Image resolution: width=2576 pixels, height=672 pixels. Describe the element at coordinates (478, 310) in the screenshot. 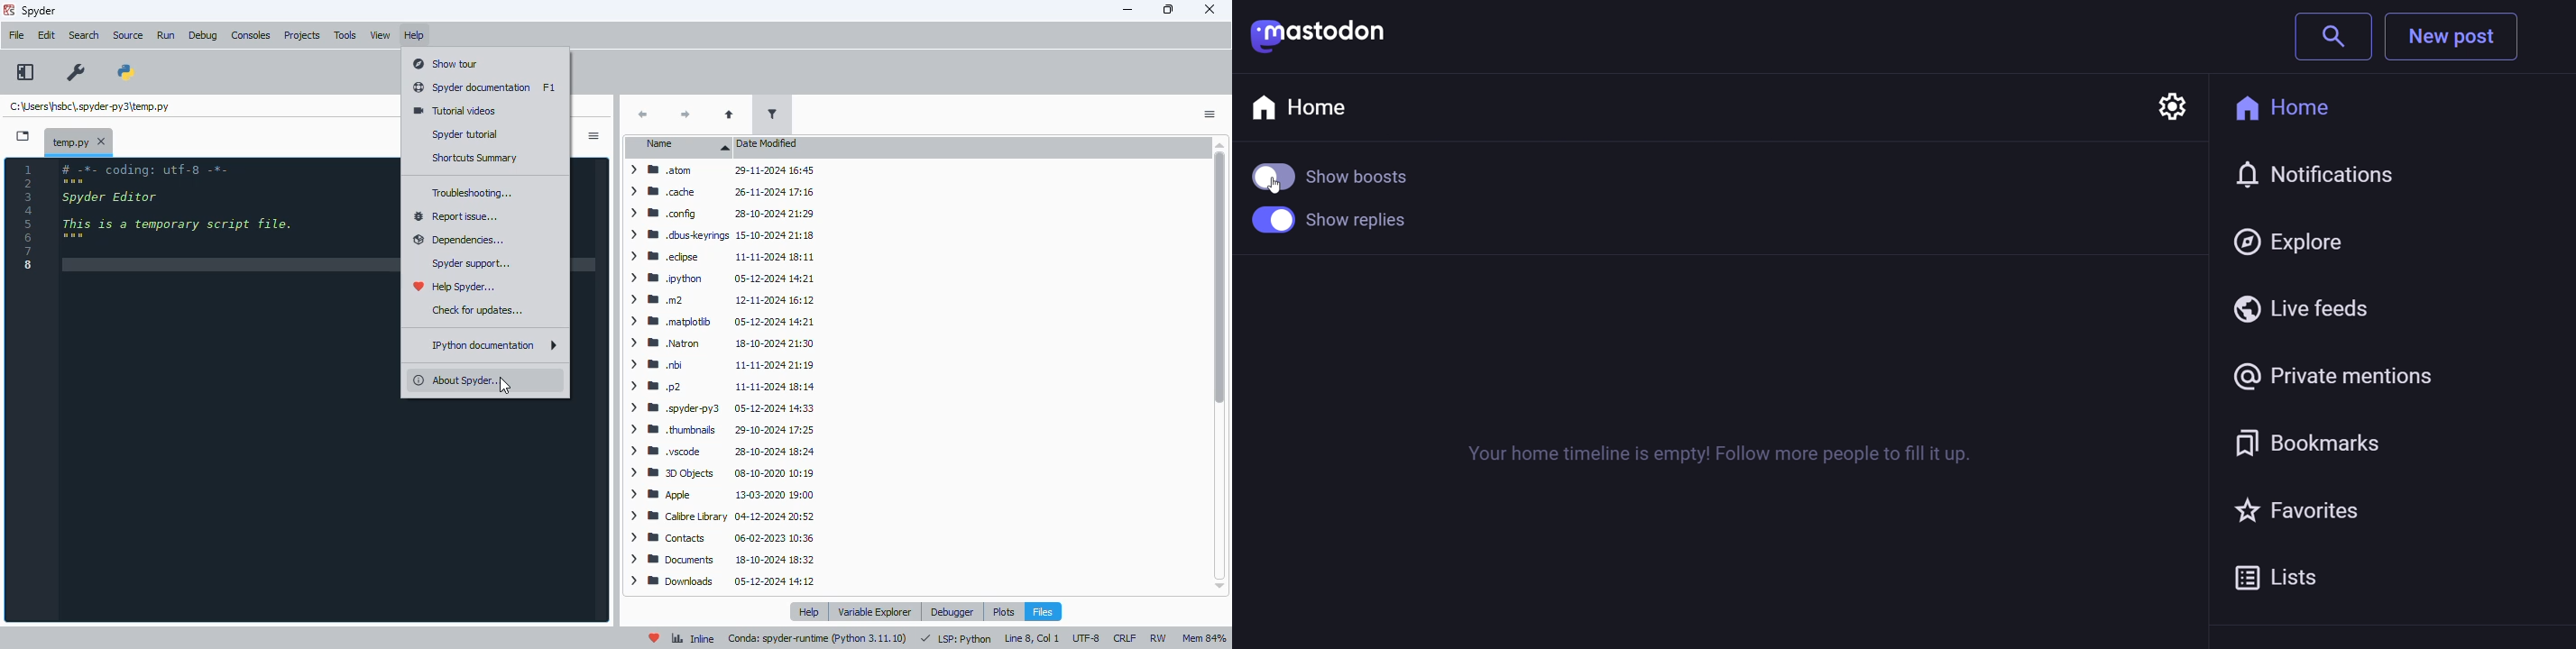

I see `check for updates` at that location.